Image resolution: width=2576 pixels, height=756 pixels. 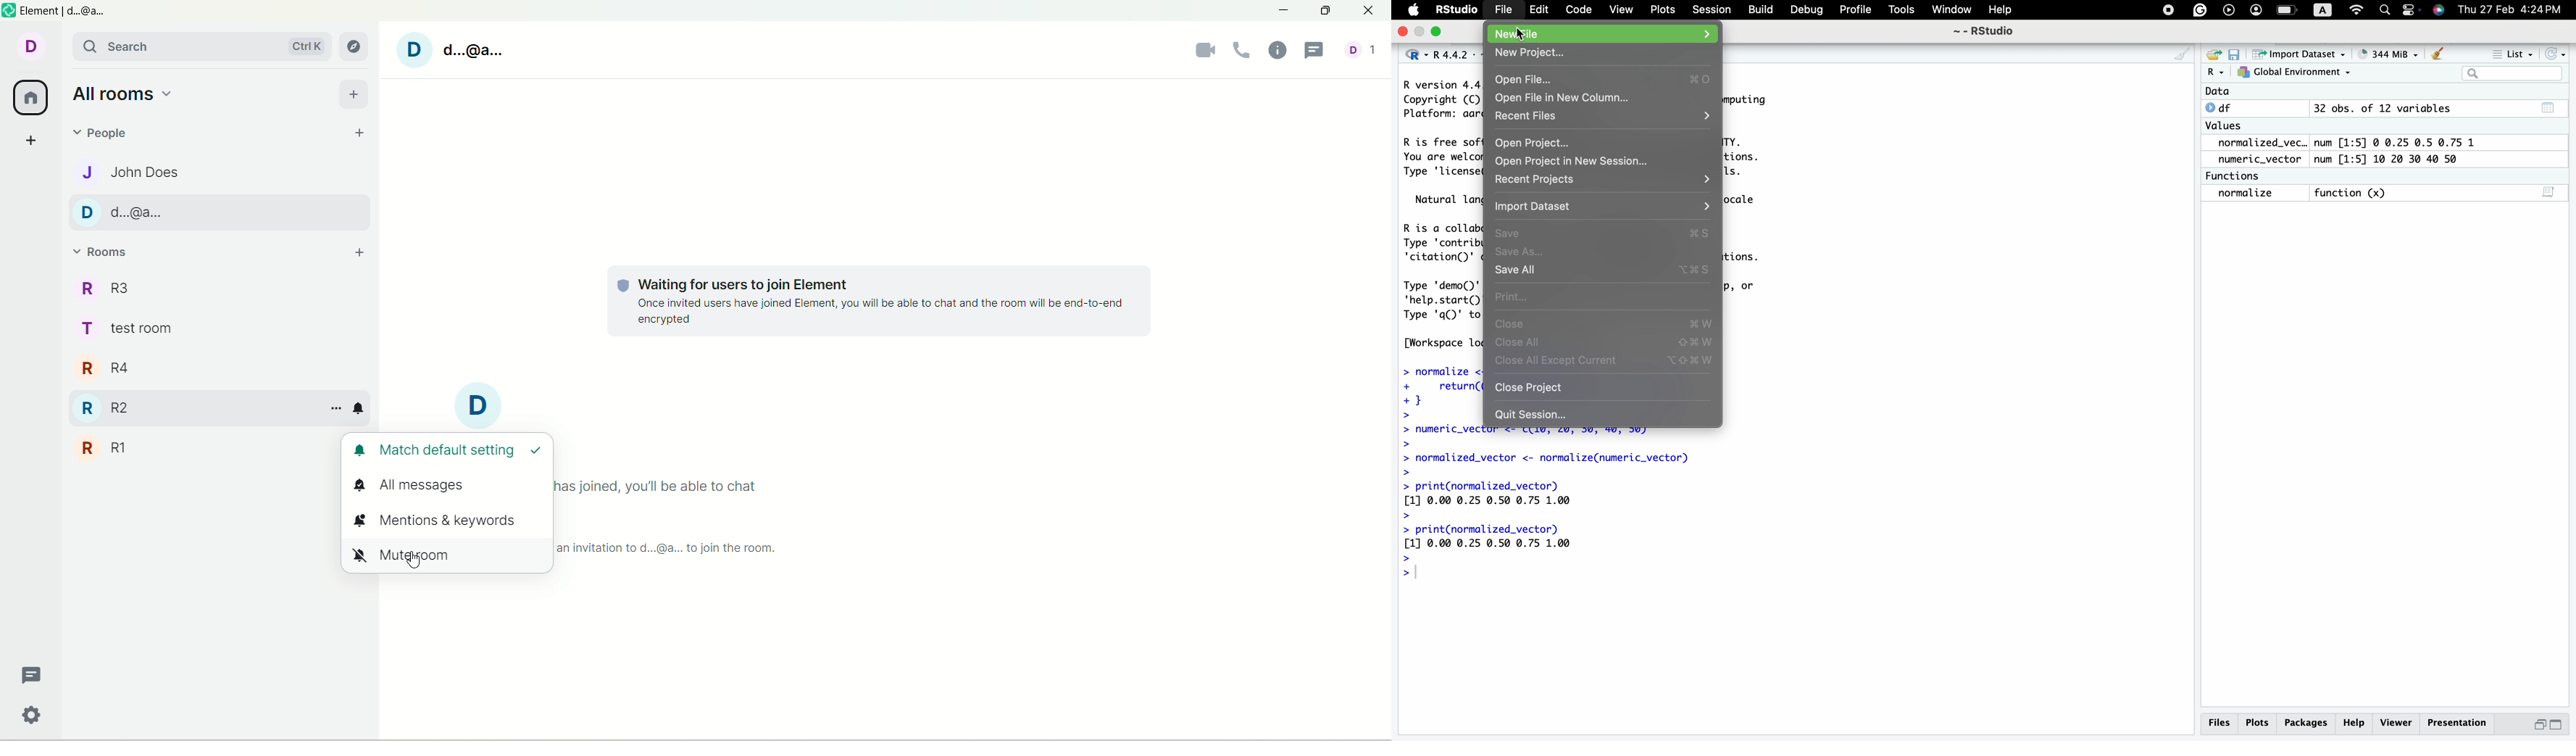 What do you see at coordinates (2168, 10) in the screenshot?
I see `control center` at bounding box center [2168, 10].